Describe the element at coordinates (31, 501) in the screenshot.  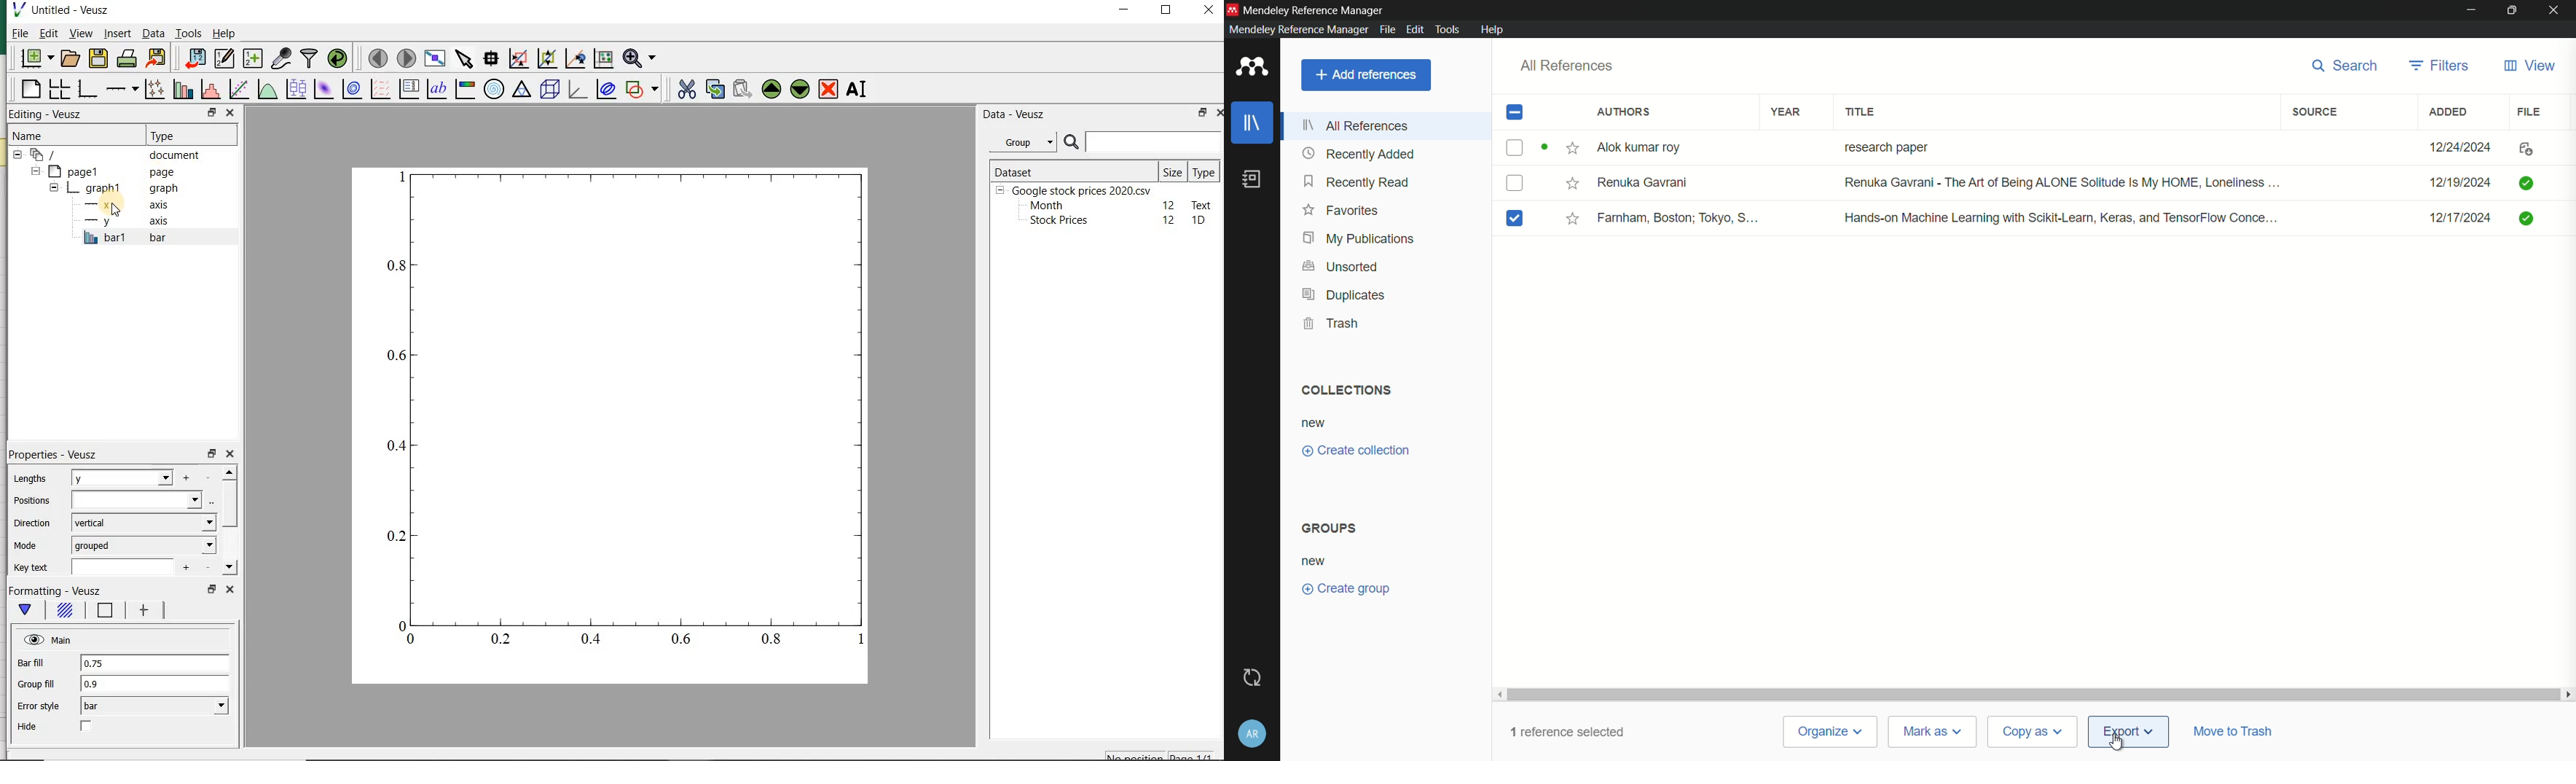
I see `positions` at that location.